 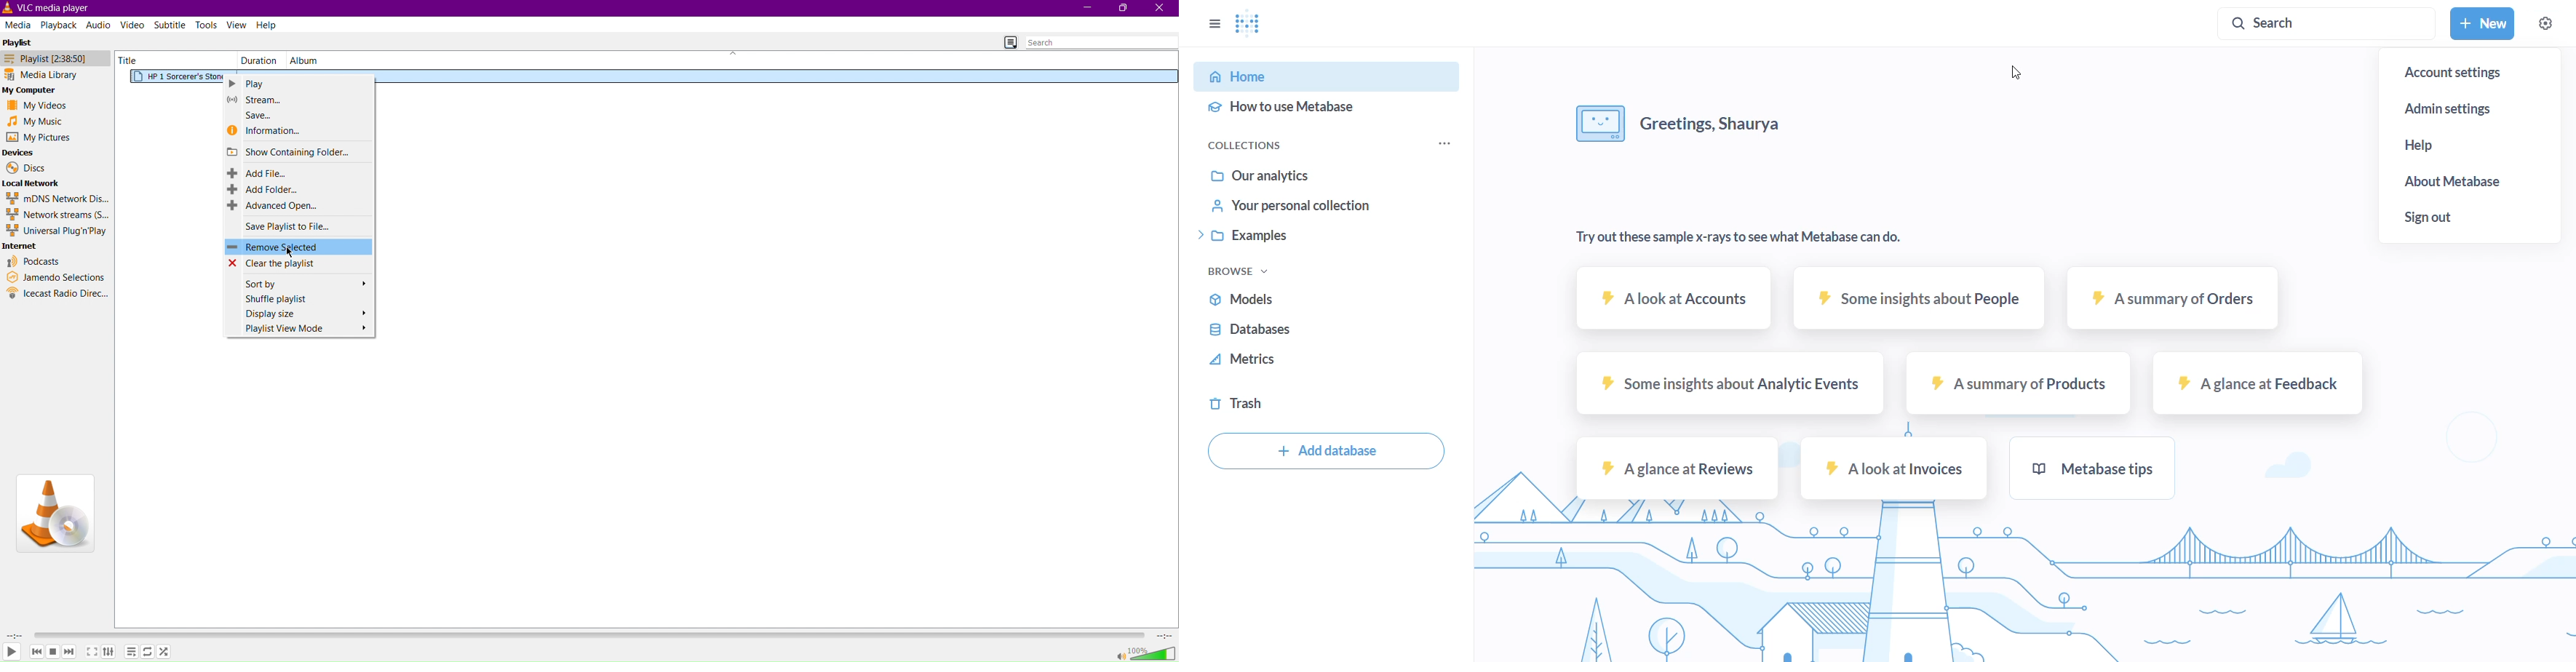 I want to click on Random, so click(x=165, y=651).